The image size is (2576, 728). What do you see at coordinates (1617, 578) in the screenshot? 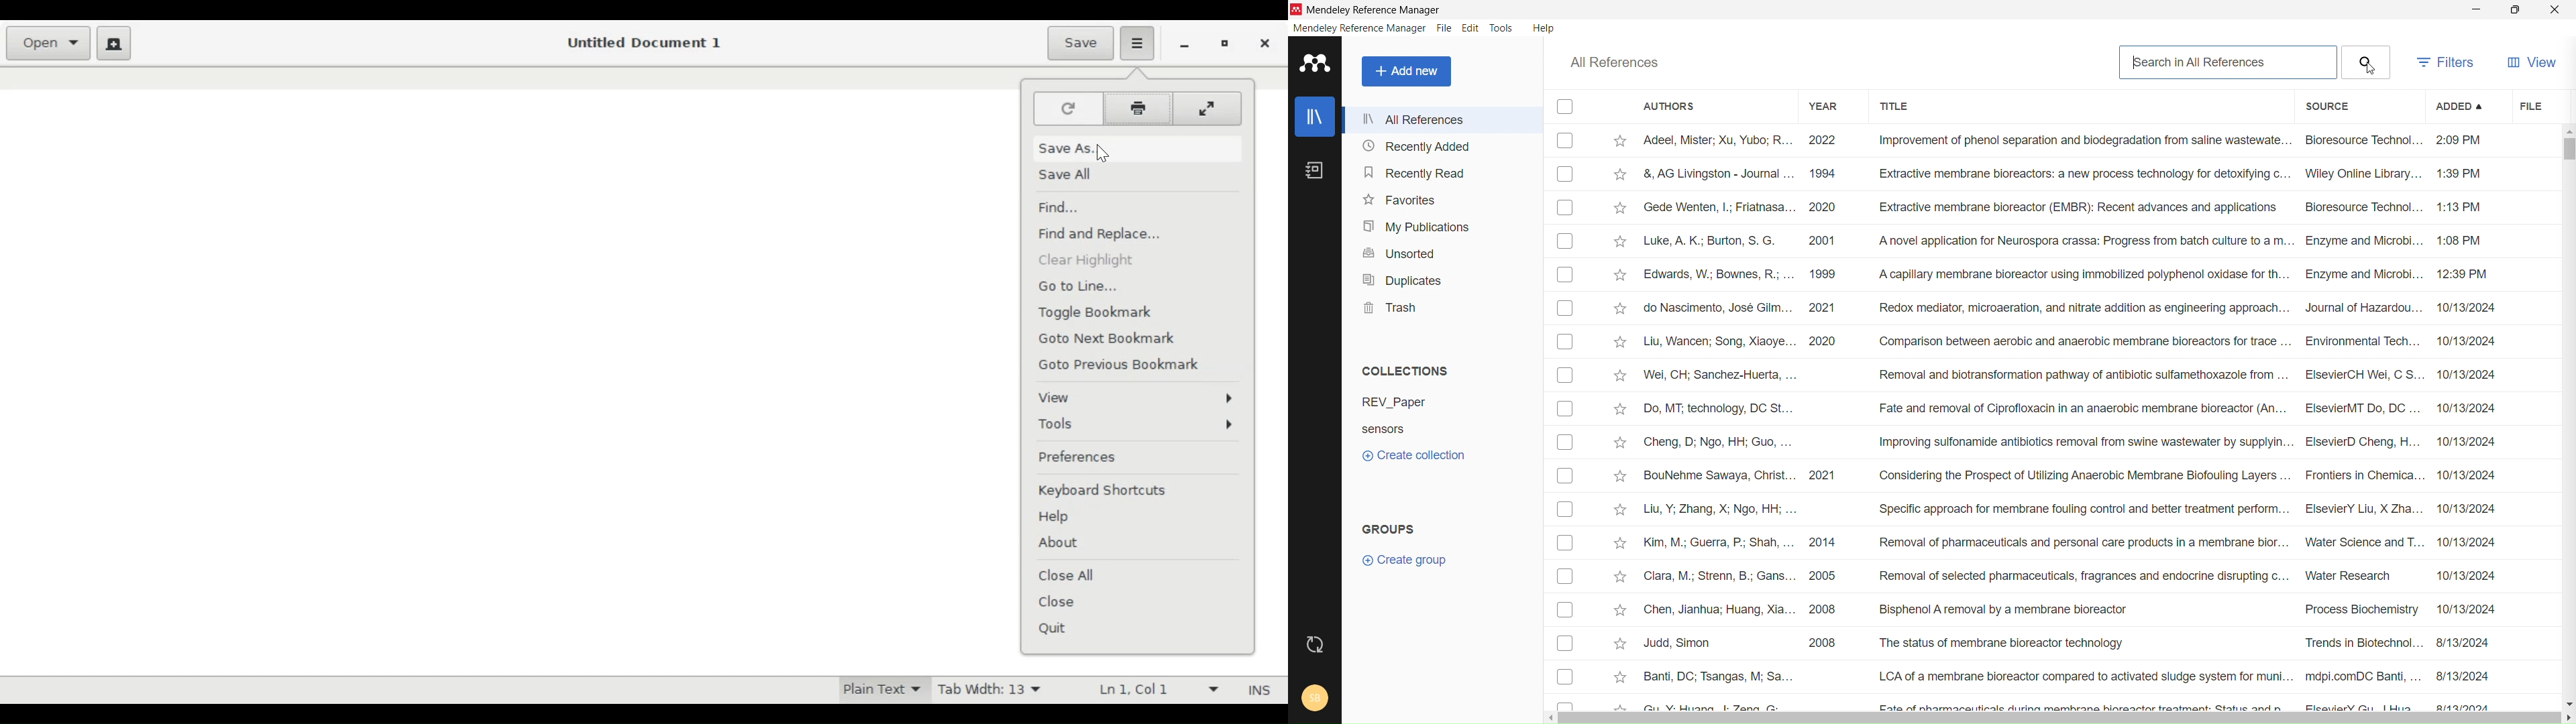
I see `Add to favorites` at bounding box center [1617, 578].